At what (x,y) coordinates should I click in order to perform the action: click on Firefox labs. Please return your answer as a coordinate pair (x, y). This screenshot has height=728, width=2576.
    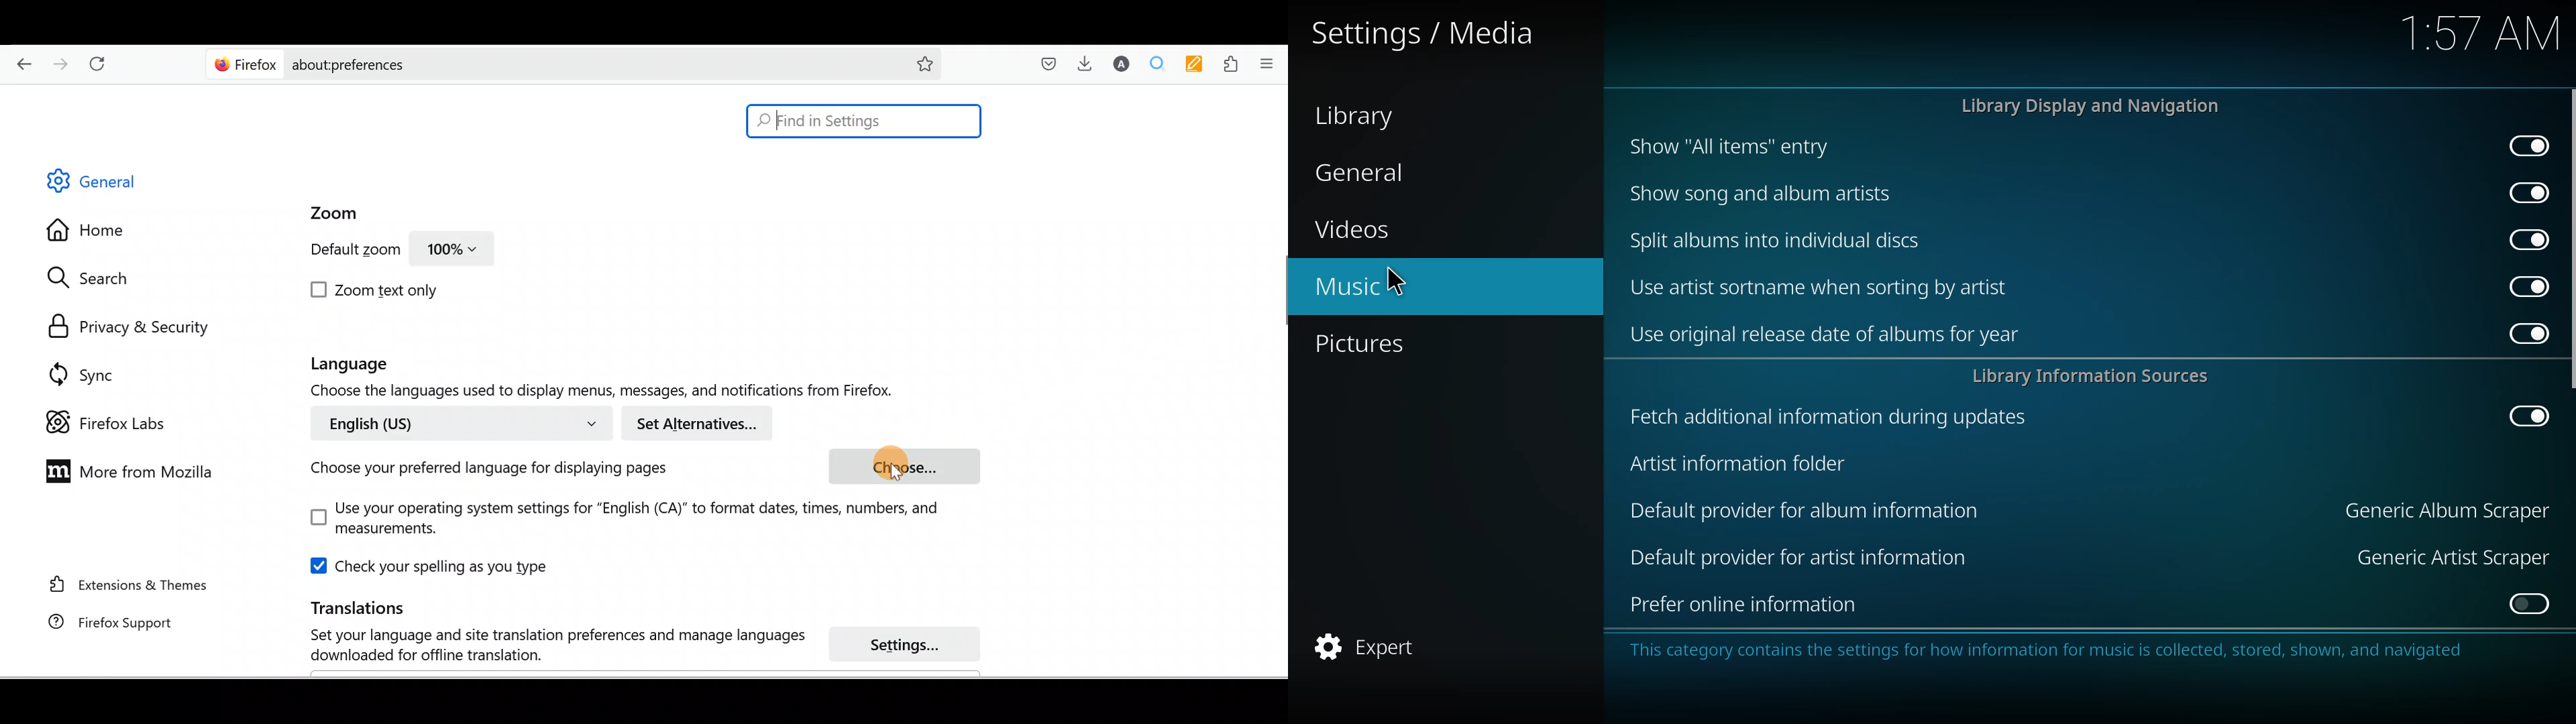
    Looking at the image, I should click on (110, 423).